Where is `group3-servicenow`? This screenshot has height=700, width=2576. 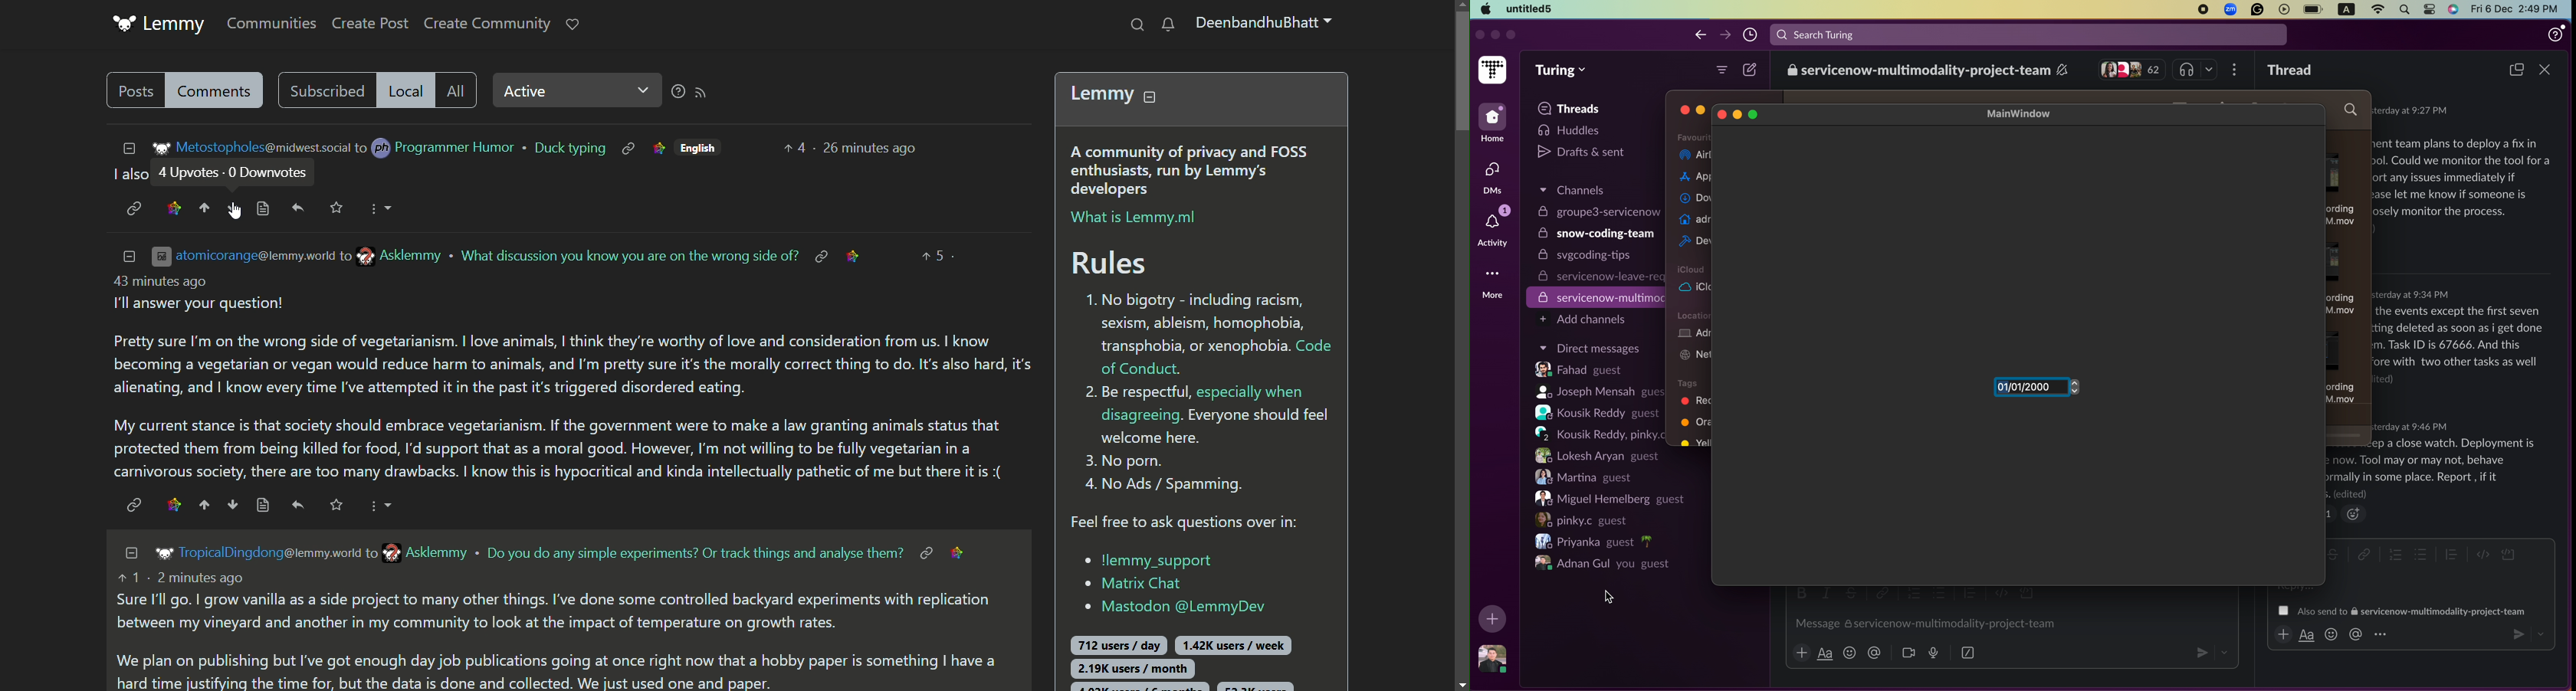
group3-servicenow is located at coordinates (1597, 212).